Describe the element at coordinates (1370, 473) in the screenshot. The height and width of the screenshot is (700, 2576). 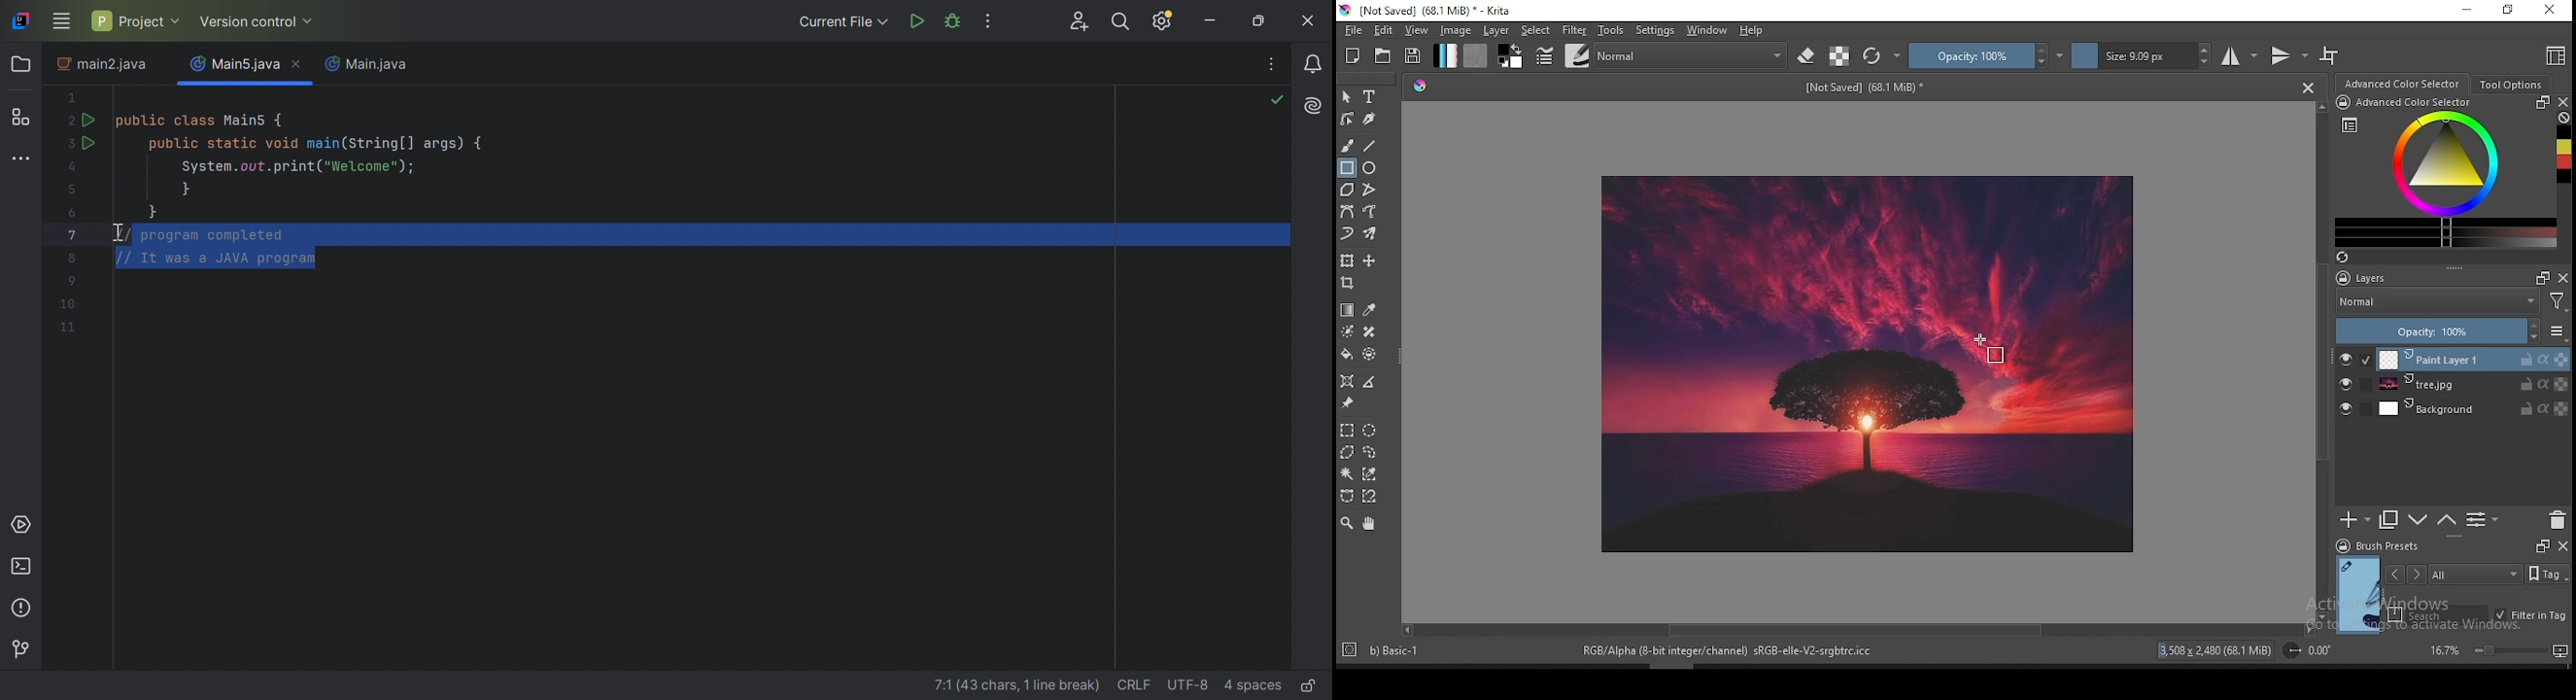
I see `similar color selection tool` at that location.